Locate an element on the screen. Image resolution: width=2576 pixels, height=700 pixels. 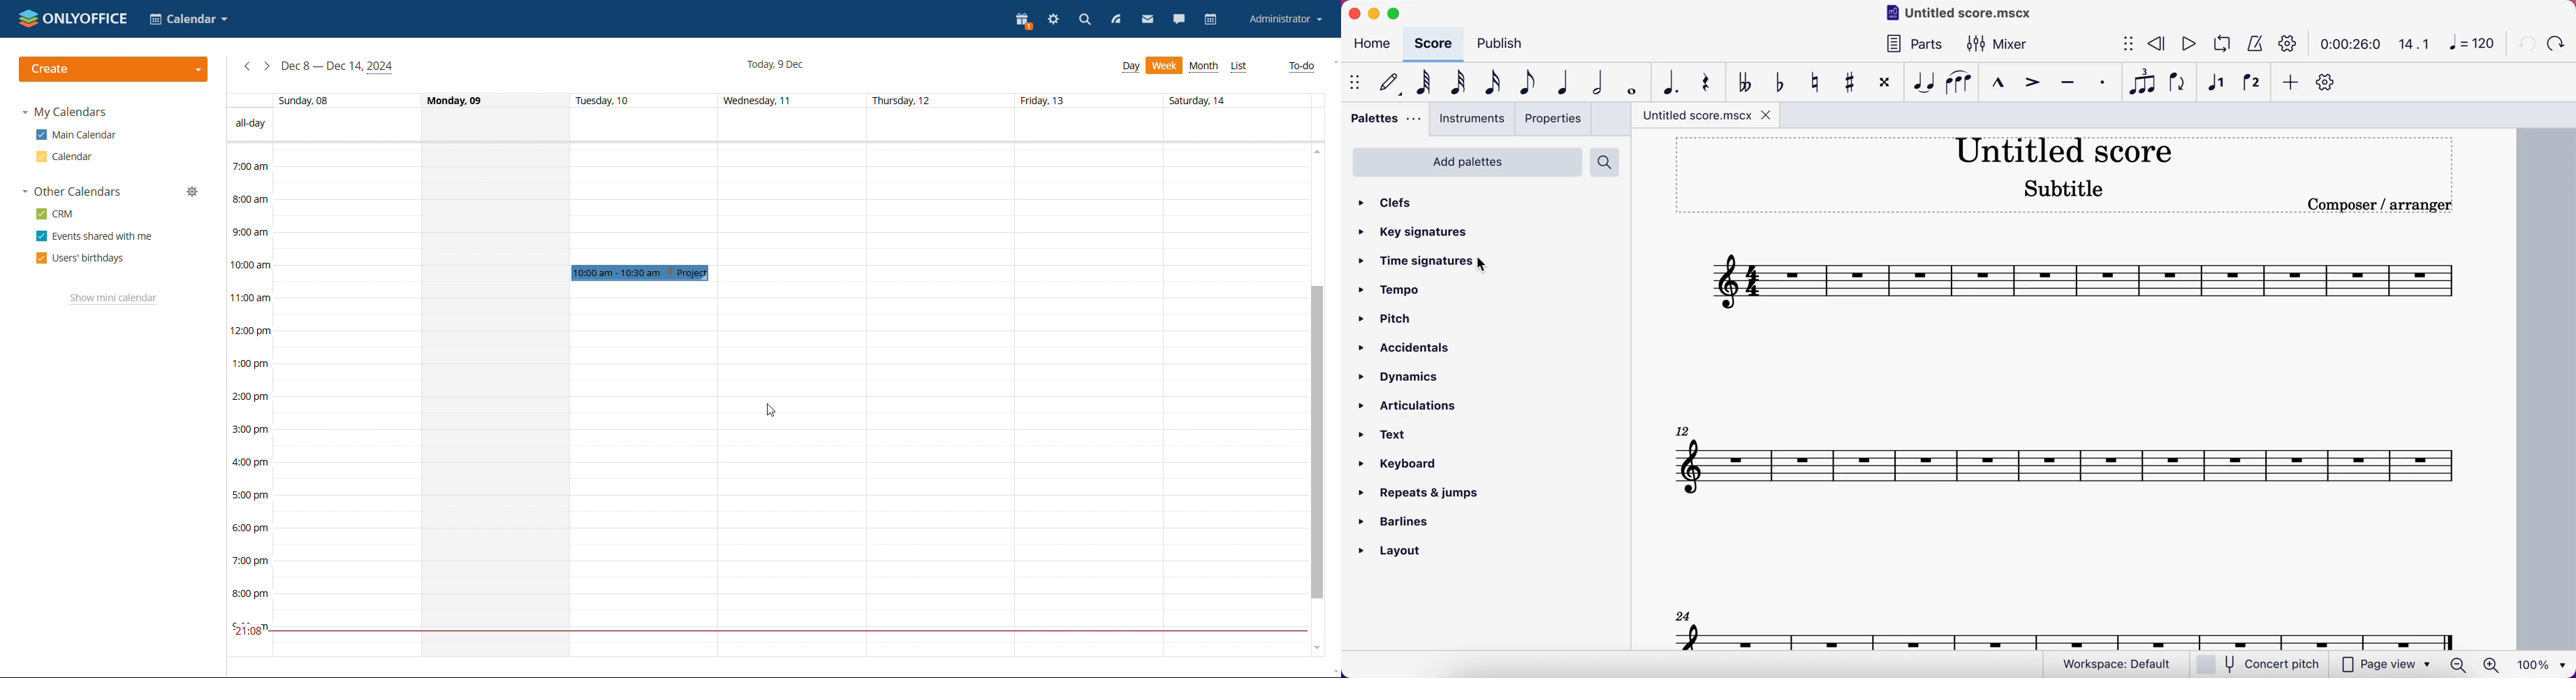
voice 2 is located at coordinates (2250, 82).